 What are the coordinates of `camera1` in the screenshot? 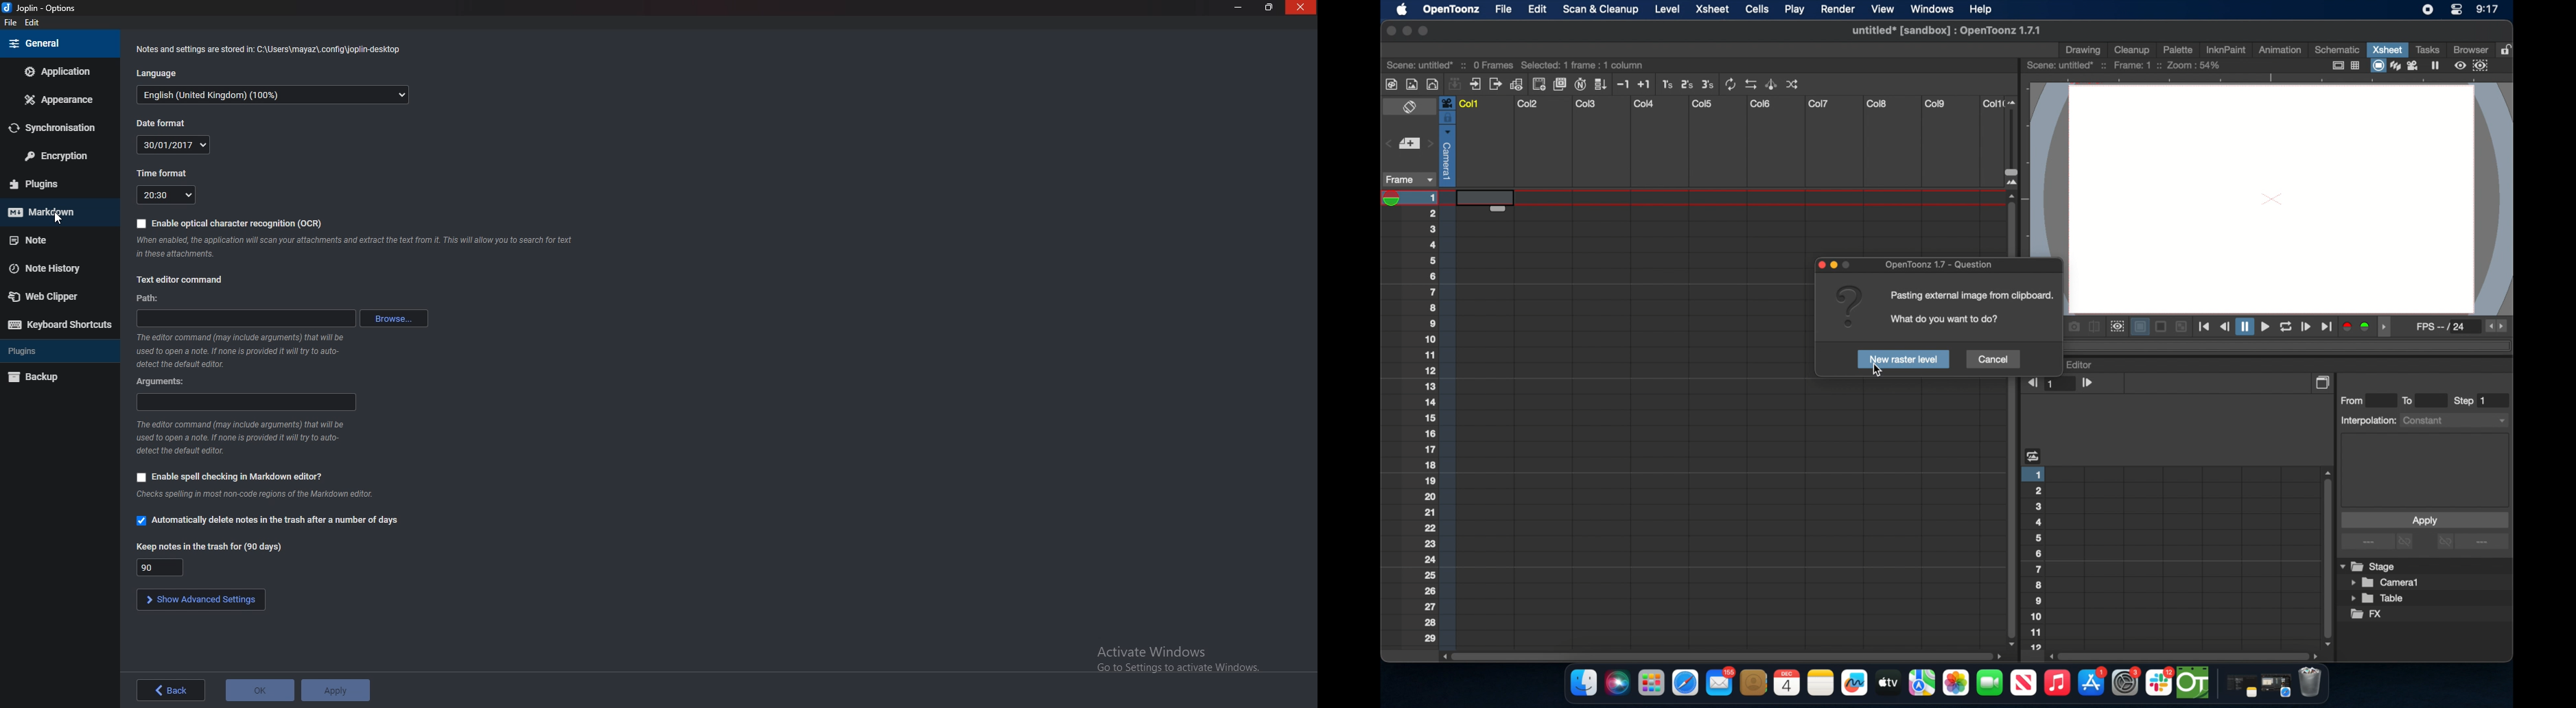 It's located at (2386, 583).